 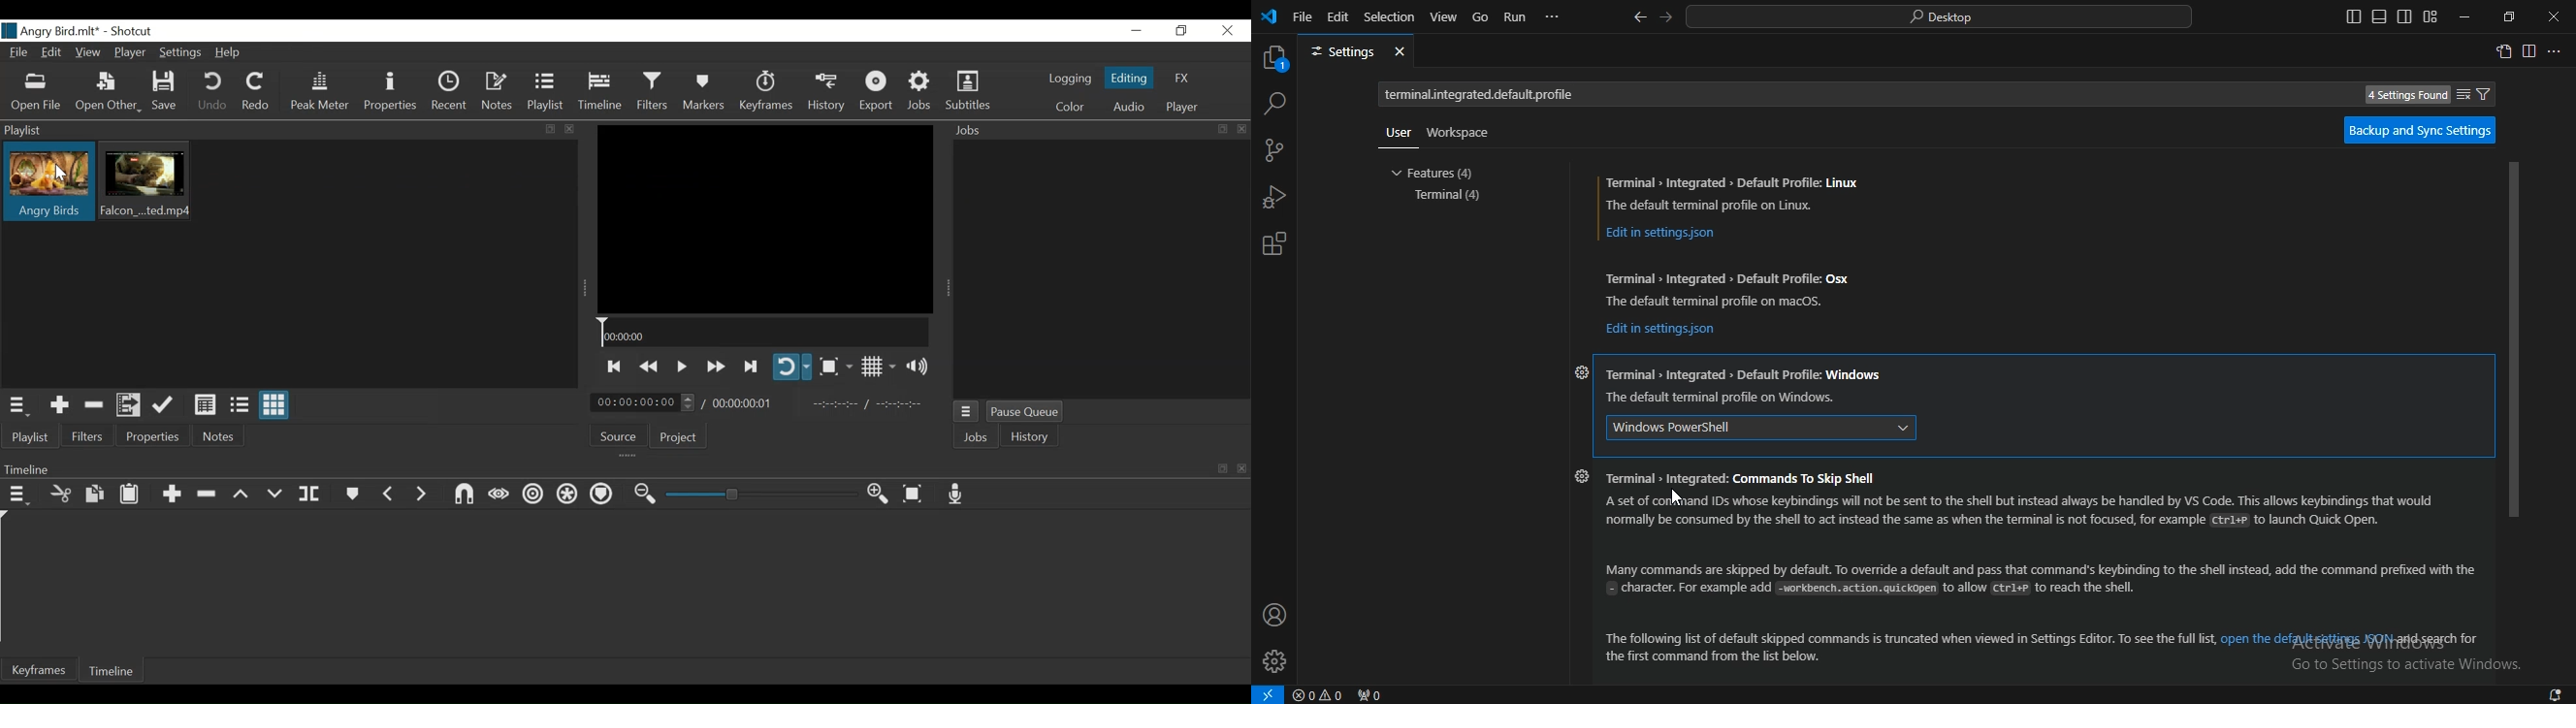 I want to click on Terminal » Integrated > Default Profile: Linux
The default terminal profile on Linux., so click(x=1735, y=191).